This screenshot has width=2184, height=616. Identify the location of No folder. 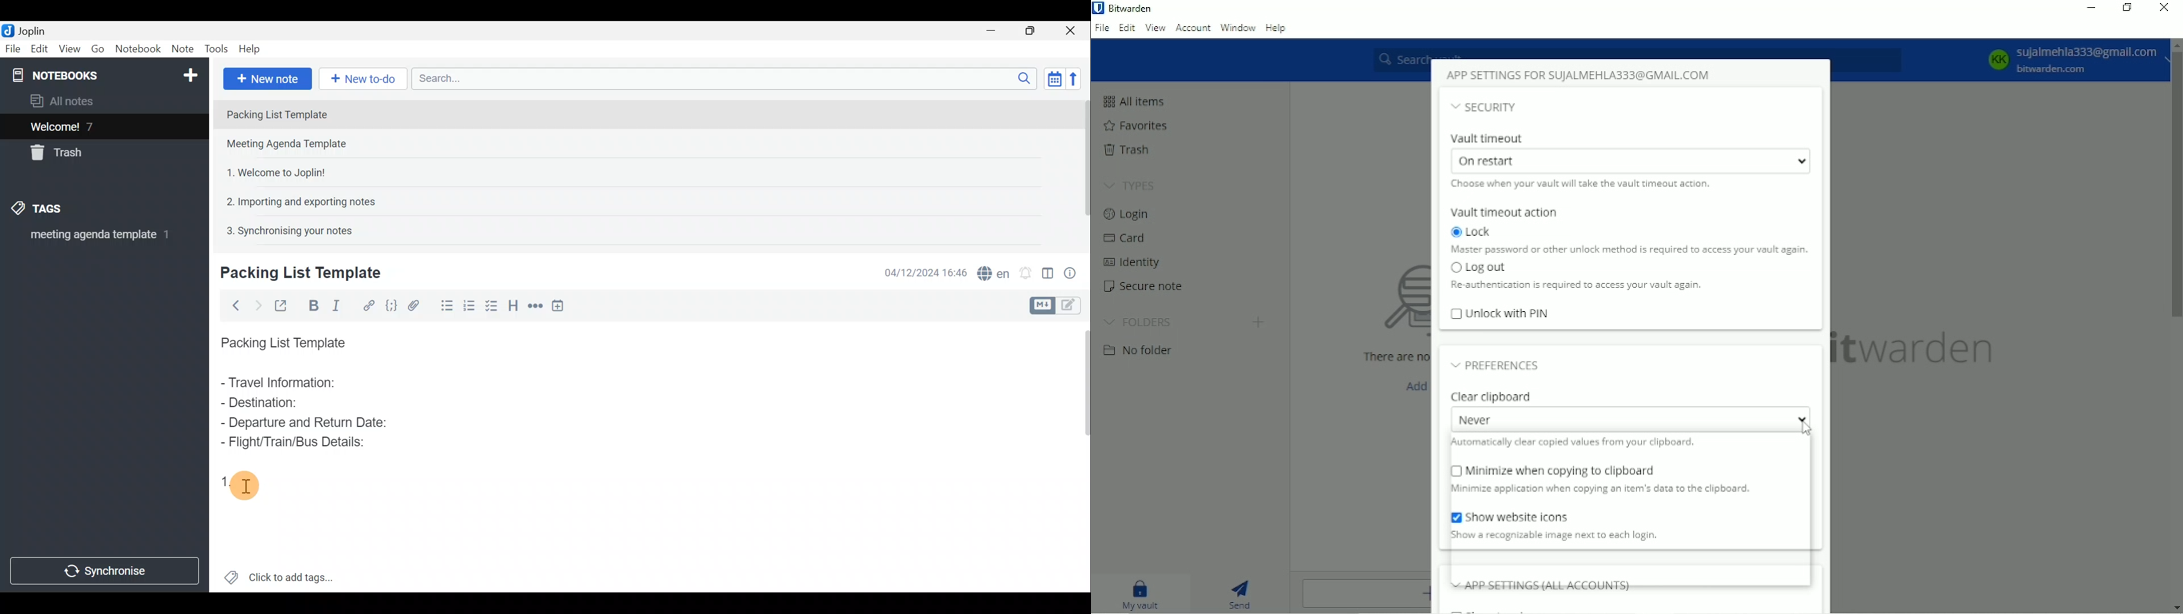
(1145, 350).